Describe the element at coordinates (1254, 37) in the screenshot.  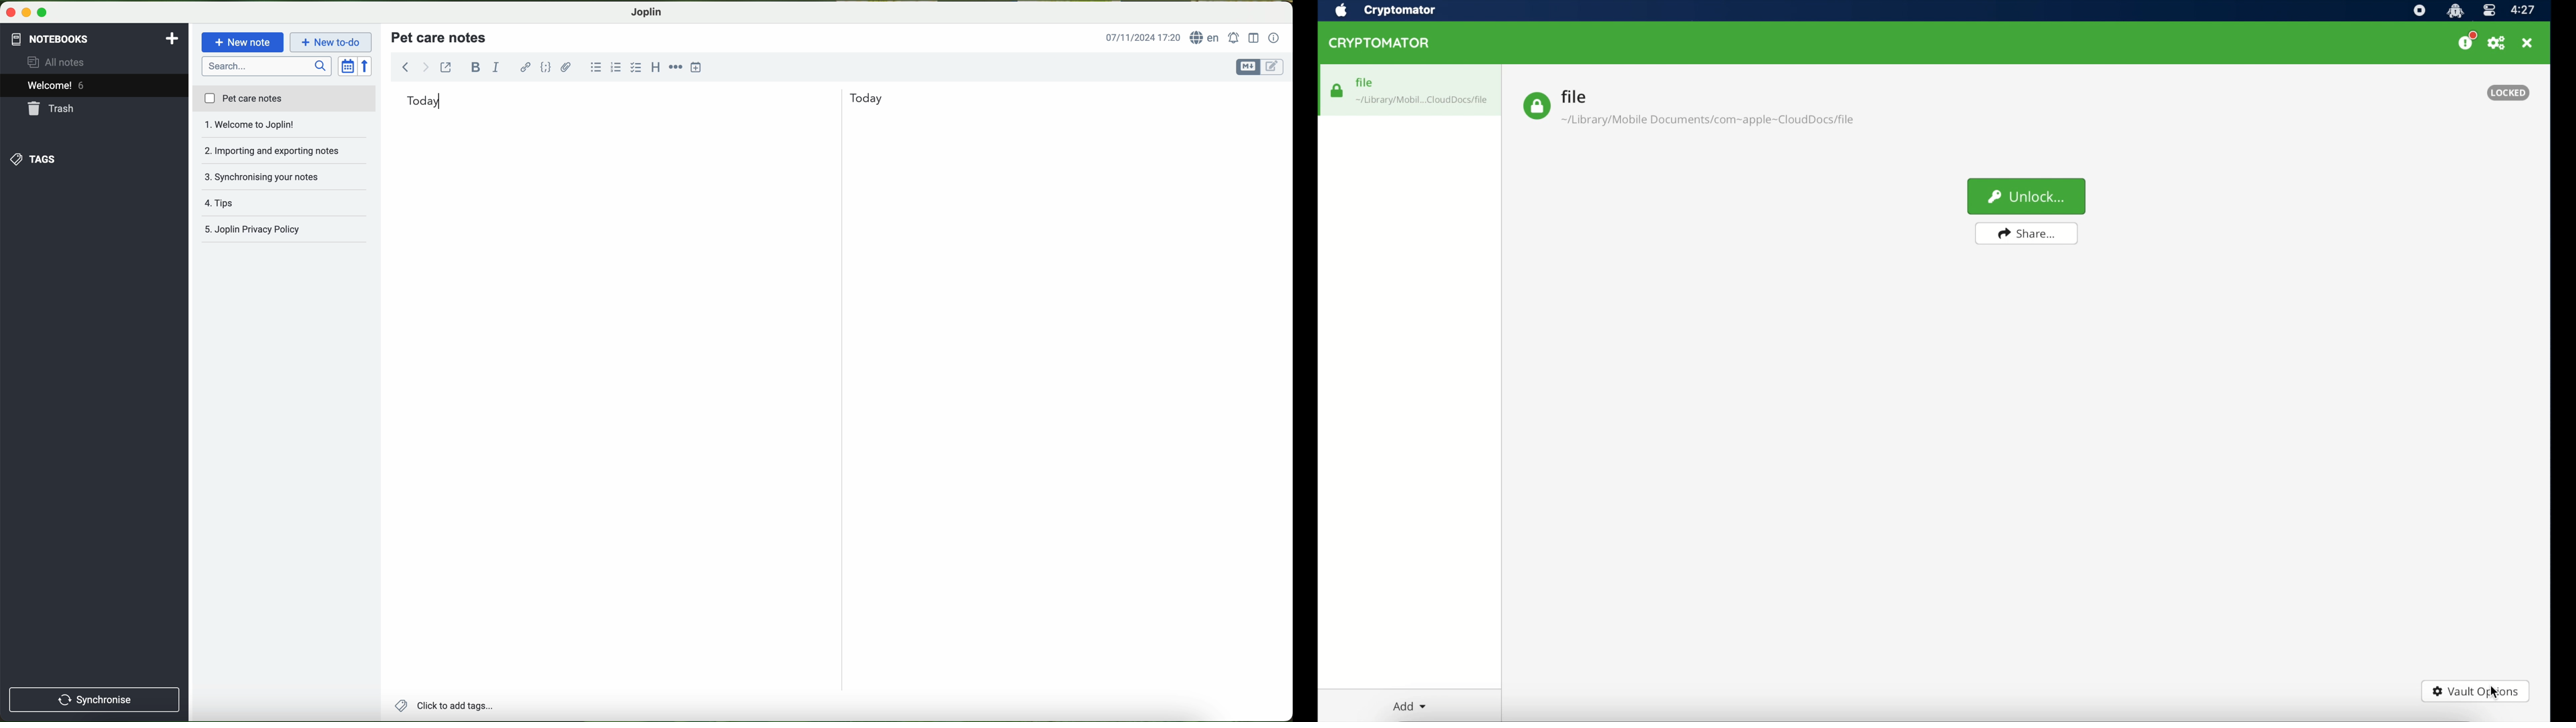
I see `toggle editor layout` at that location.